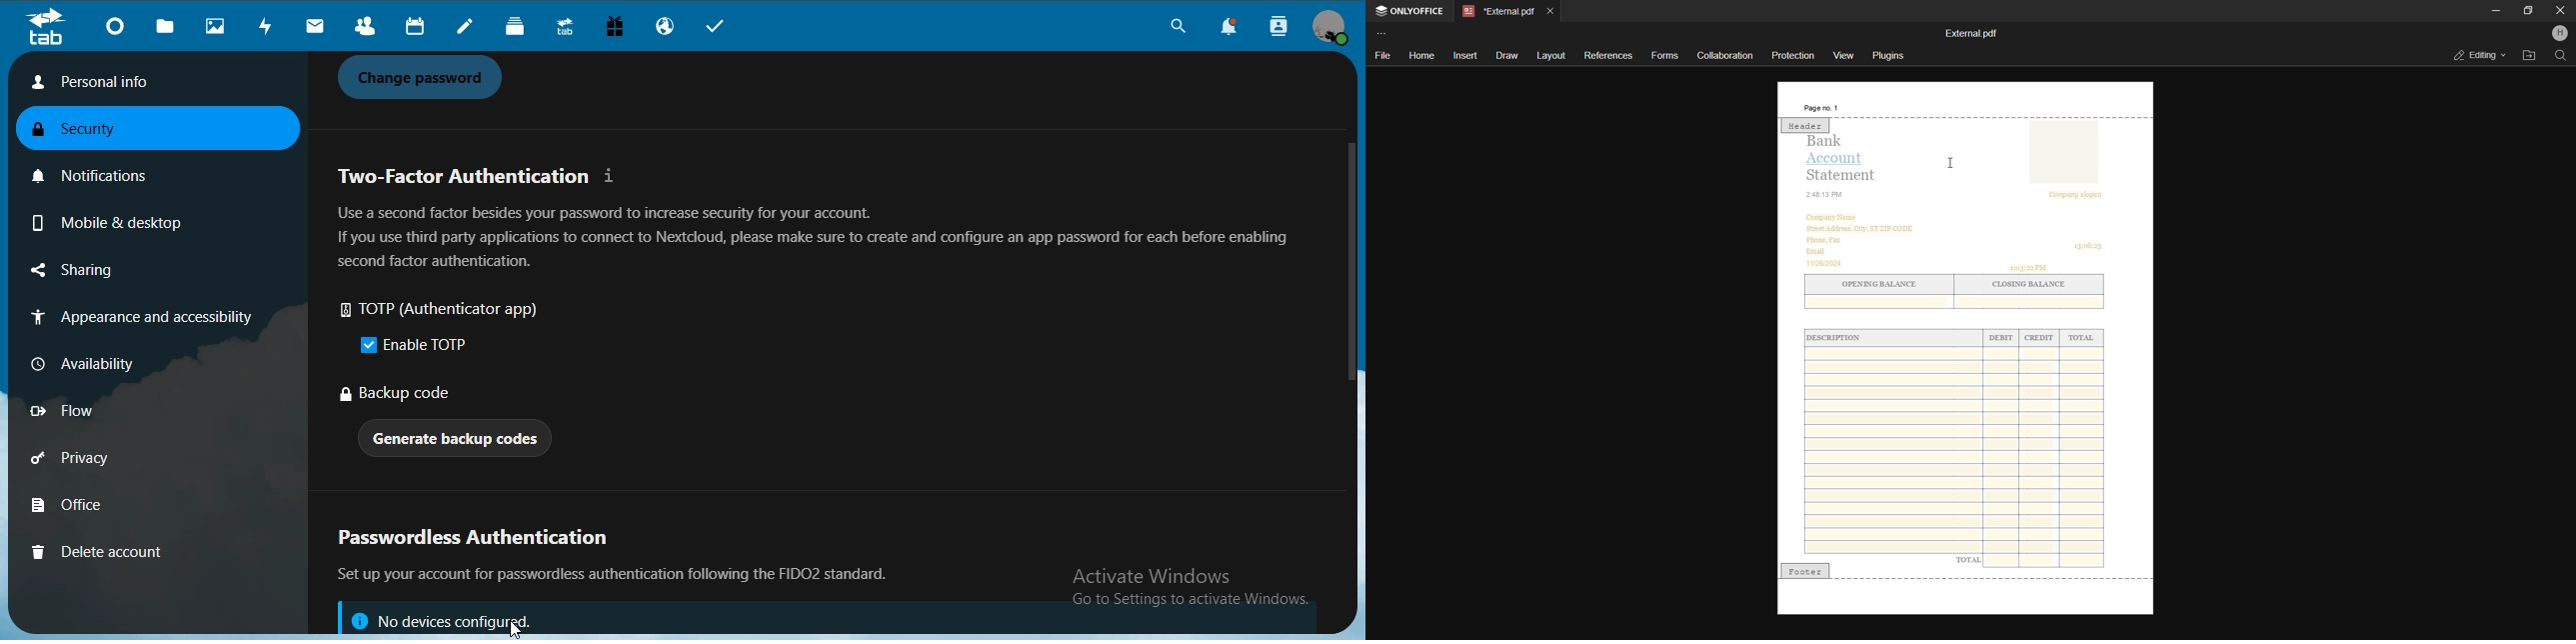  What do you see at coordinates (2528, 55) in the screenshot?
I see `open file location` at bounding box center [2528, 55].